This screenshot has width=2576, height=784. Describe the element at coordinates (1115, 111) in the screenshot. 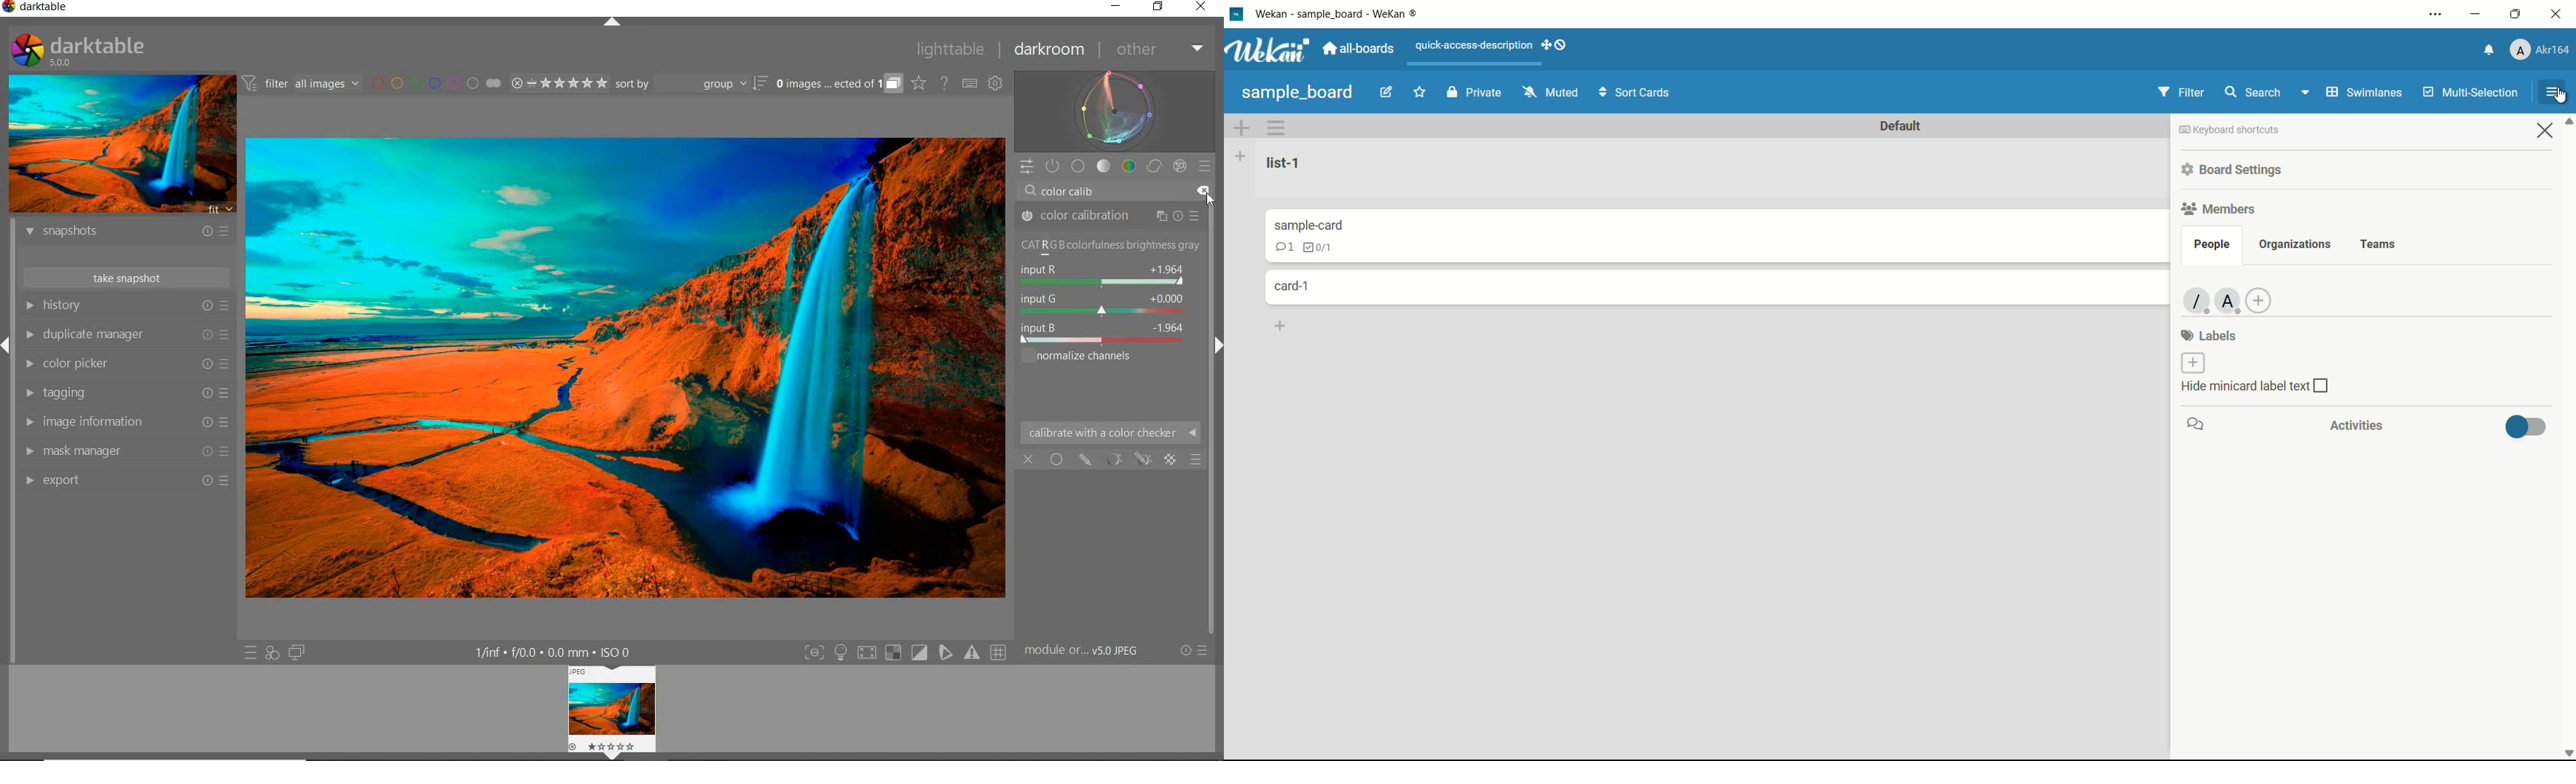

I see `waveform` at that location.